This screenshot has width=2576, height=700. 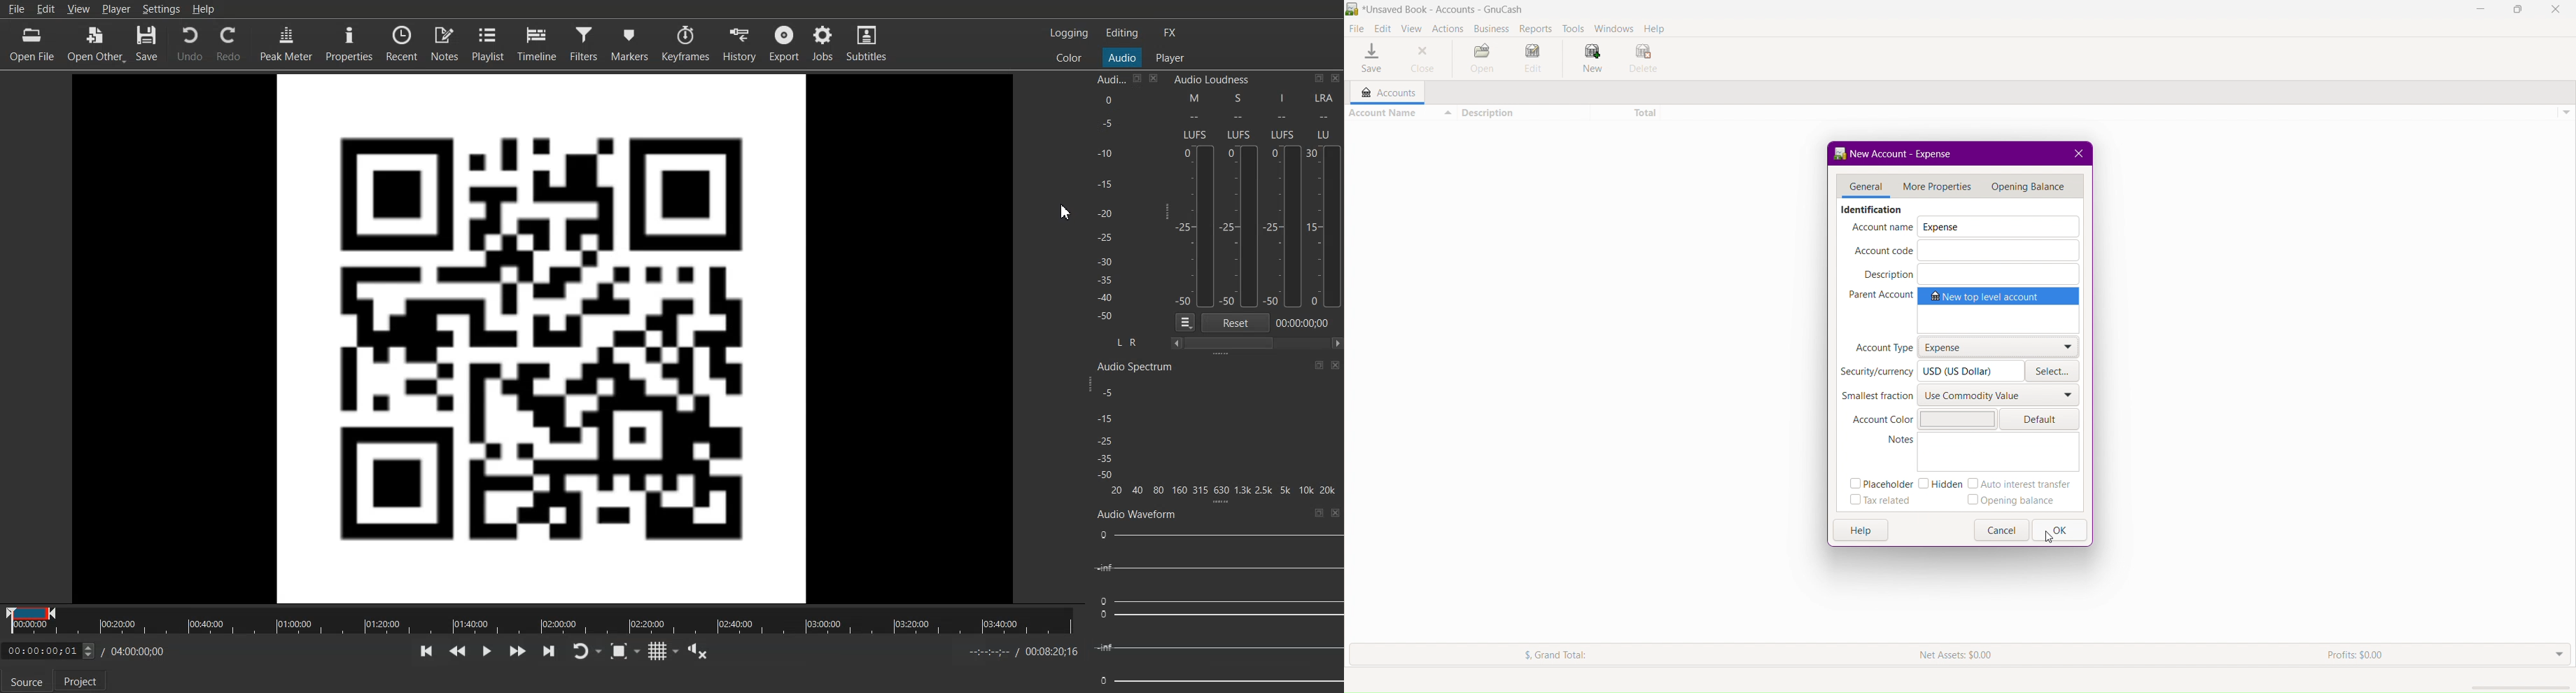 What do you see at coordinates (696, 651) in the screenshot?
I see `Show the volume control` at bounding box center [696, 651].